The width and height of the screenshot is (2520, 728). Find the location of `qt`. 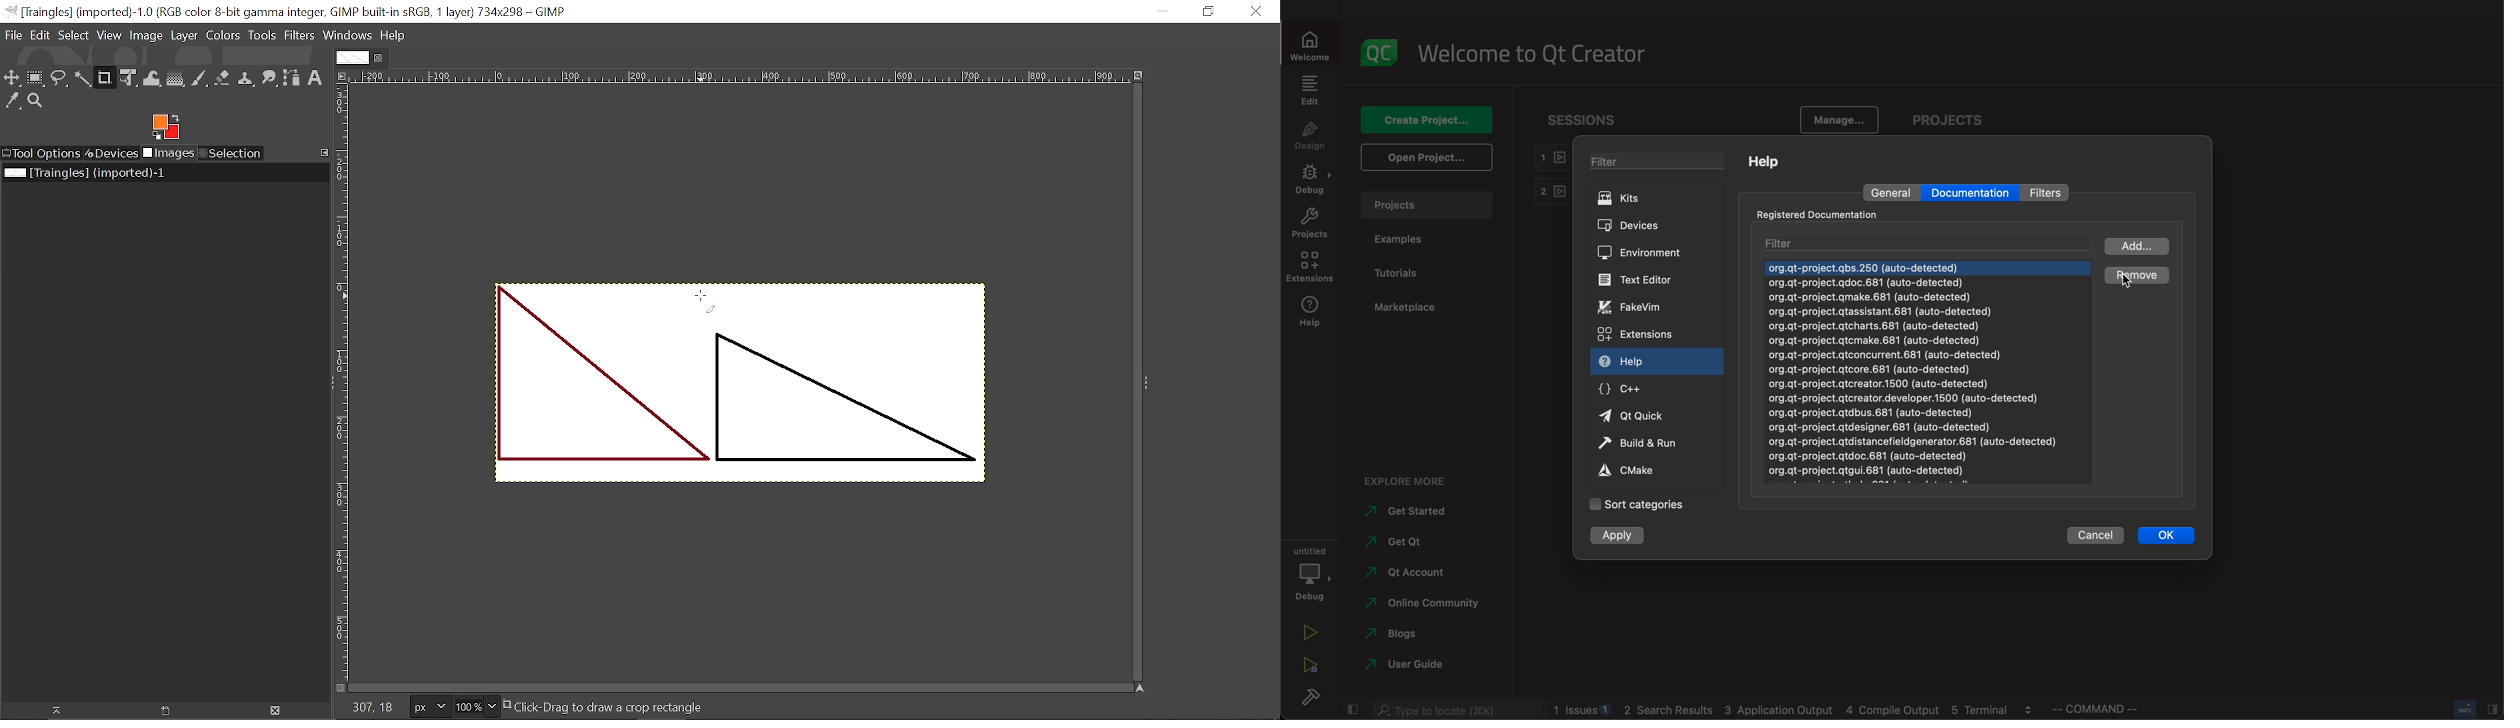

qt is located at coordinates (1642, 416).